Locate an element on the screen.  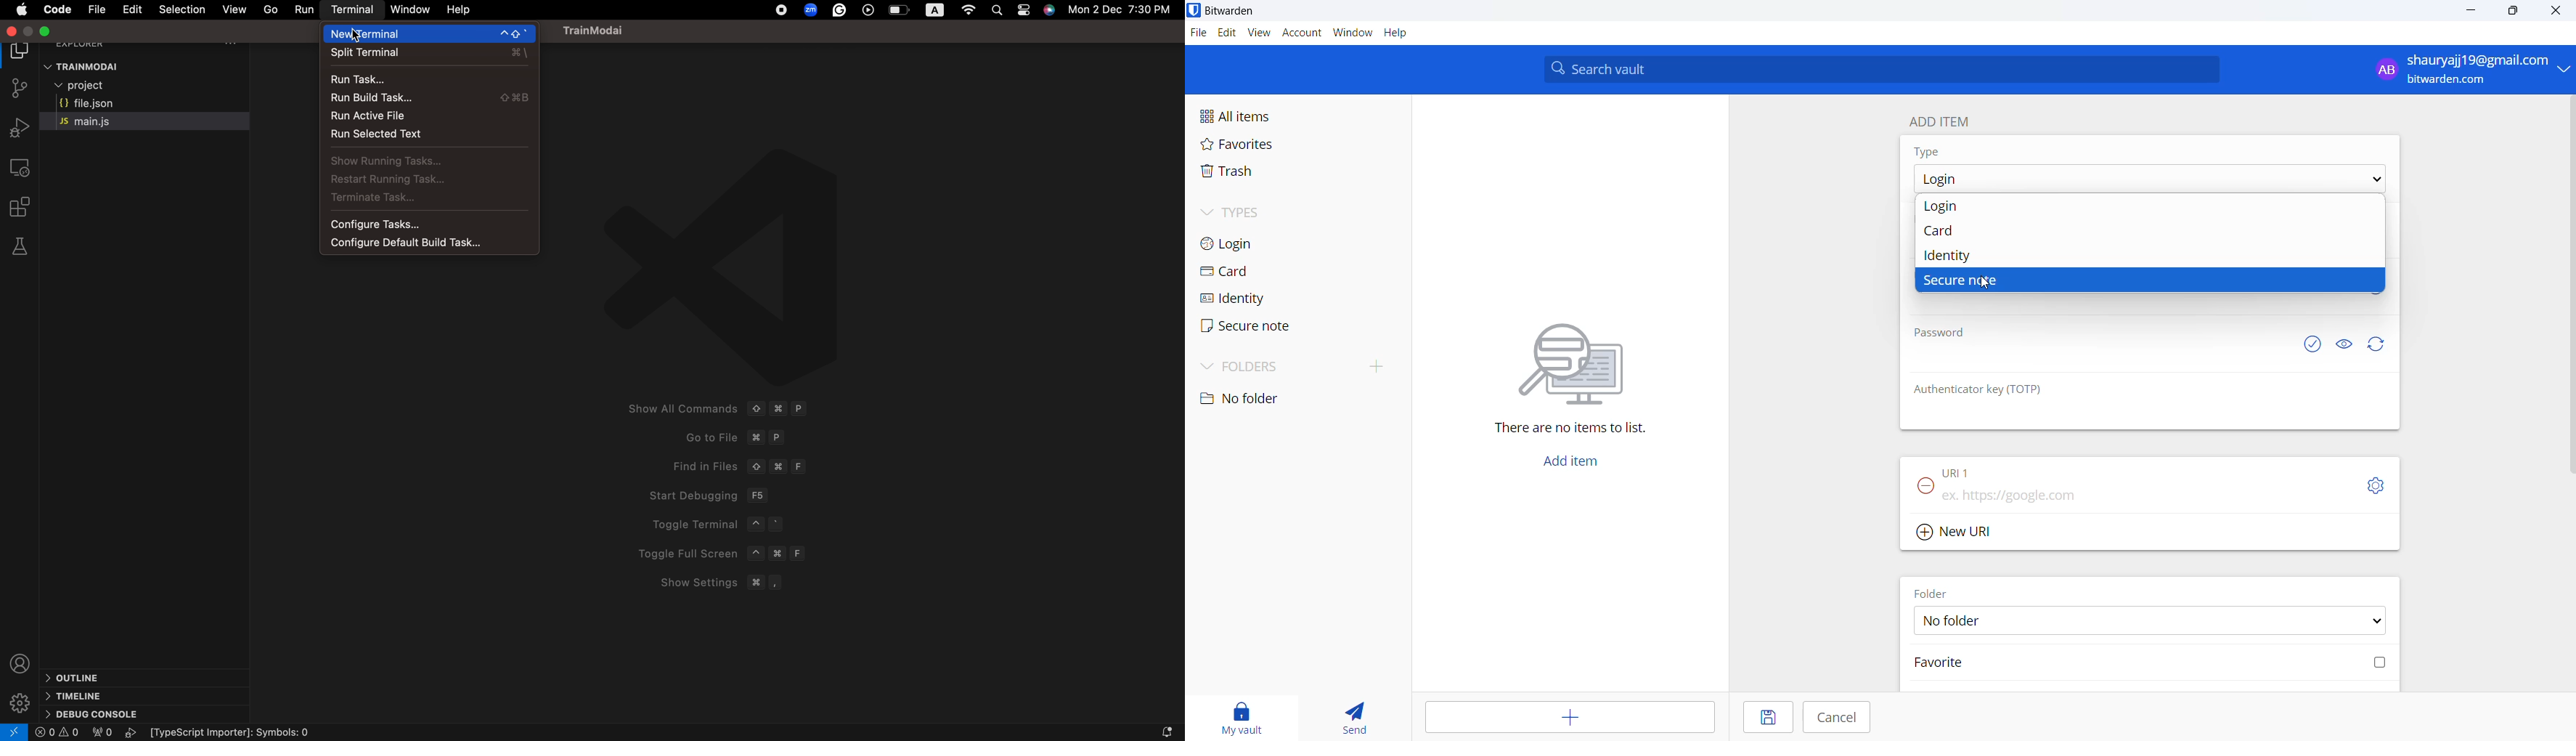
add is located at coordinates (1564, 717).